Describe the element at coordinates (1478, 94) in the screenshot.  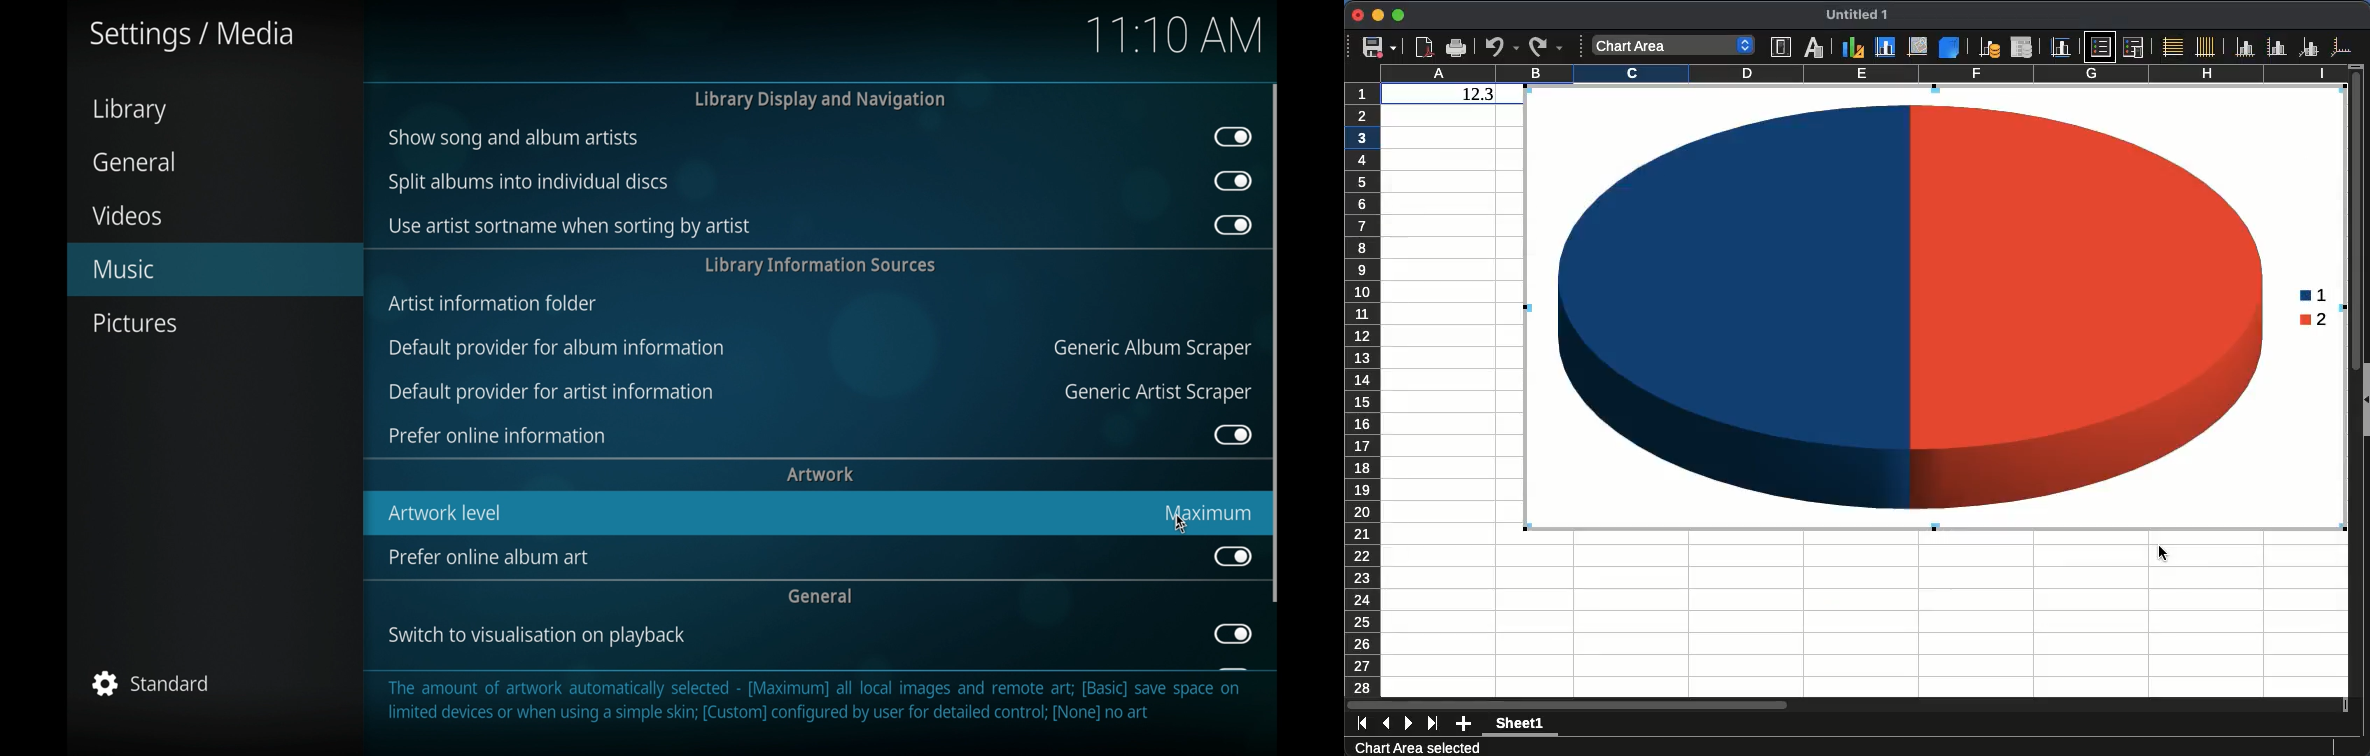
I see `12.3` at that location.